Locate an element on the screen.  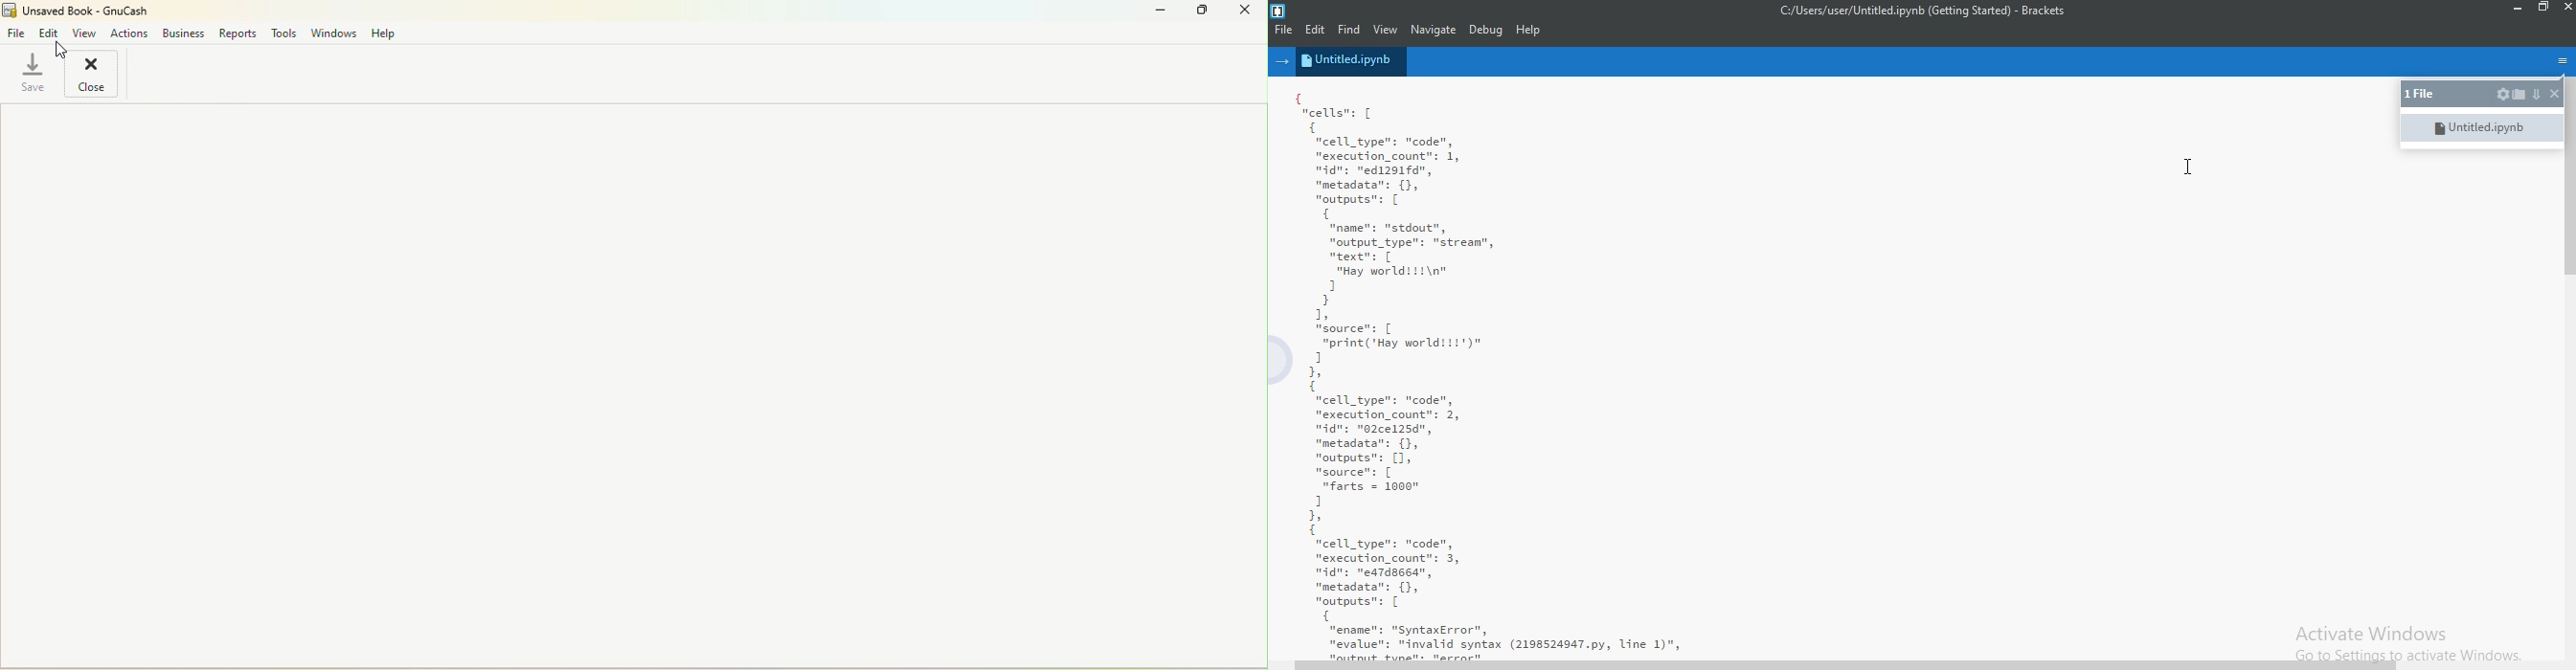
cursor is located at coordinates (57, 53).